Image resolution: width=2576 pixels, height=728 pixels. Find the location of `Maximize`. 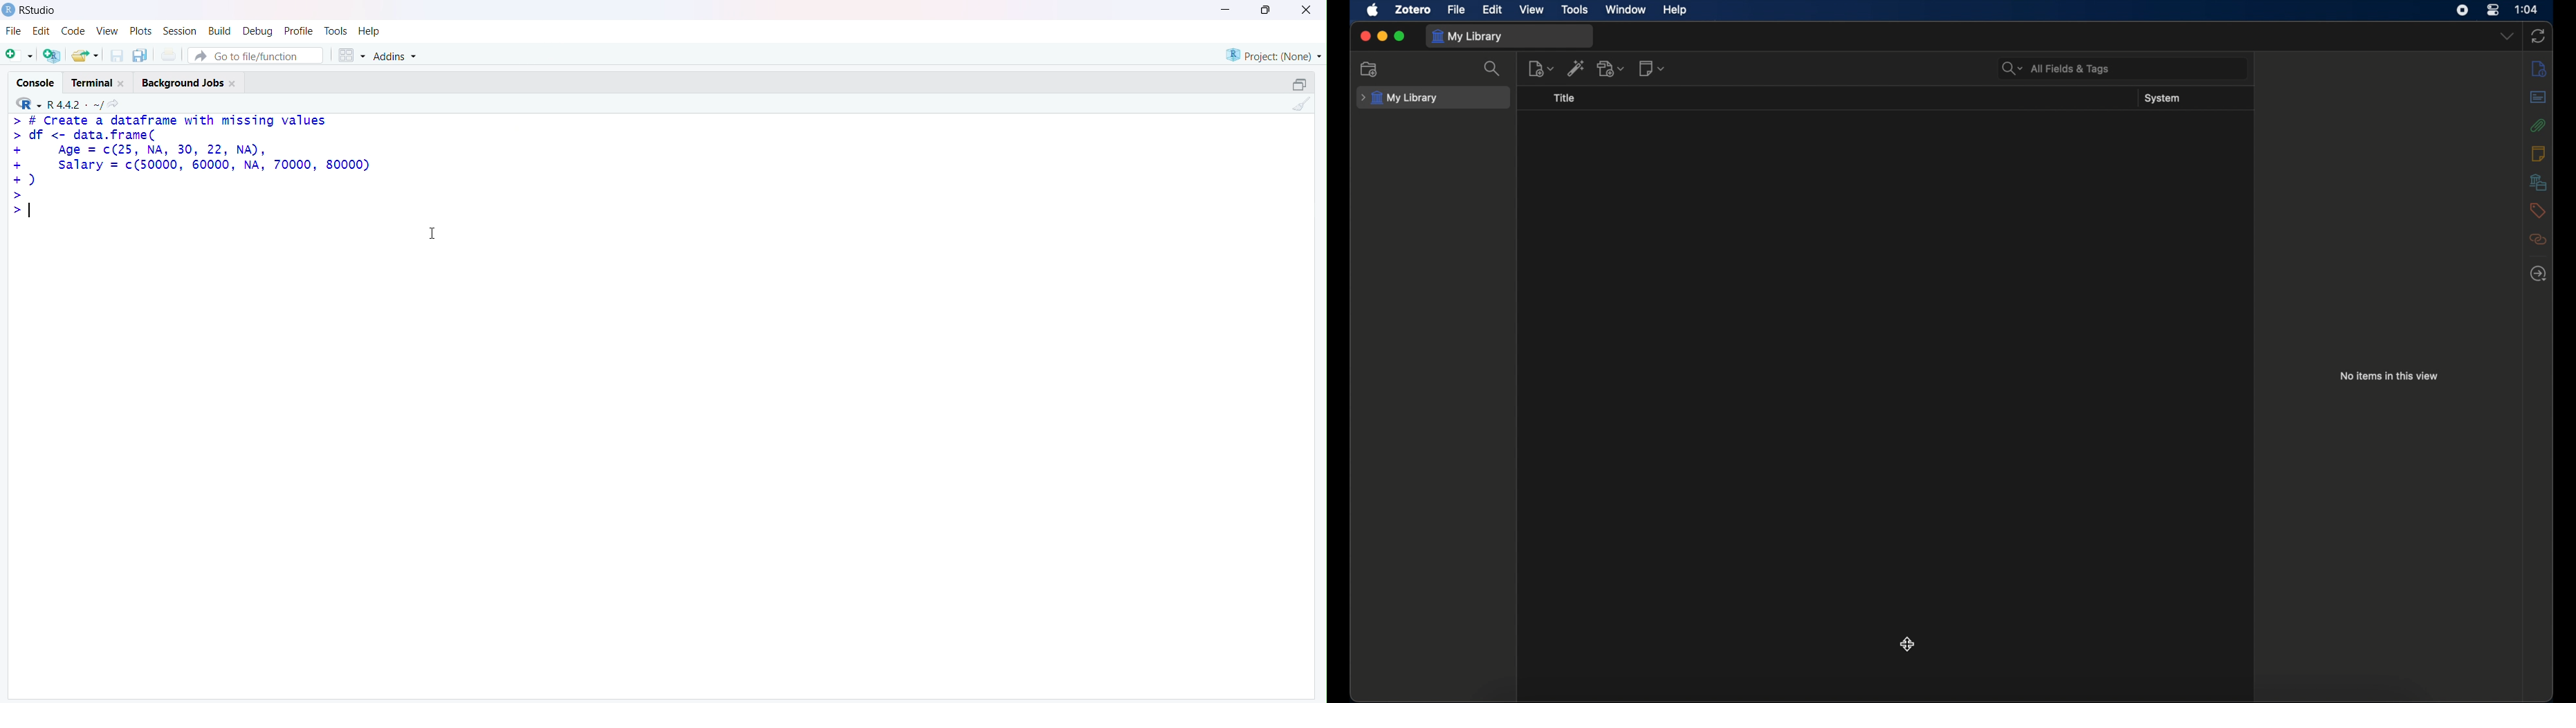

Maximize is located at coordinates (1268, 10).